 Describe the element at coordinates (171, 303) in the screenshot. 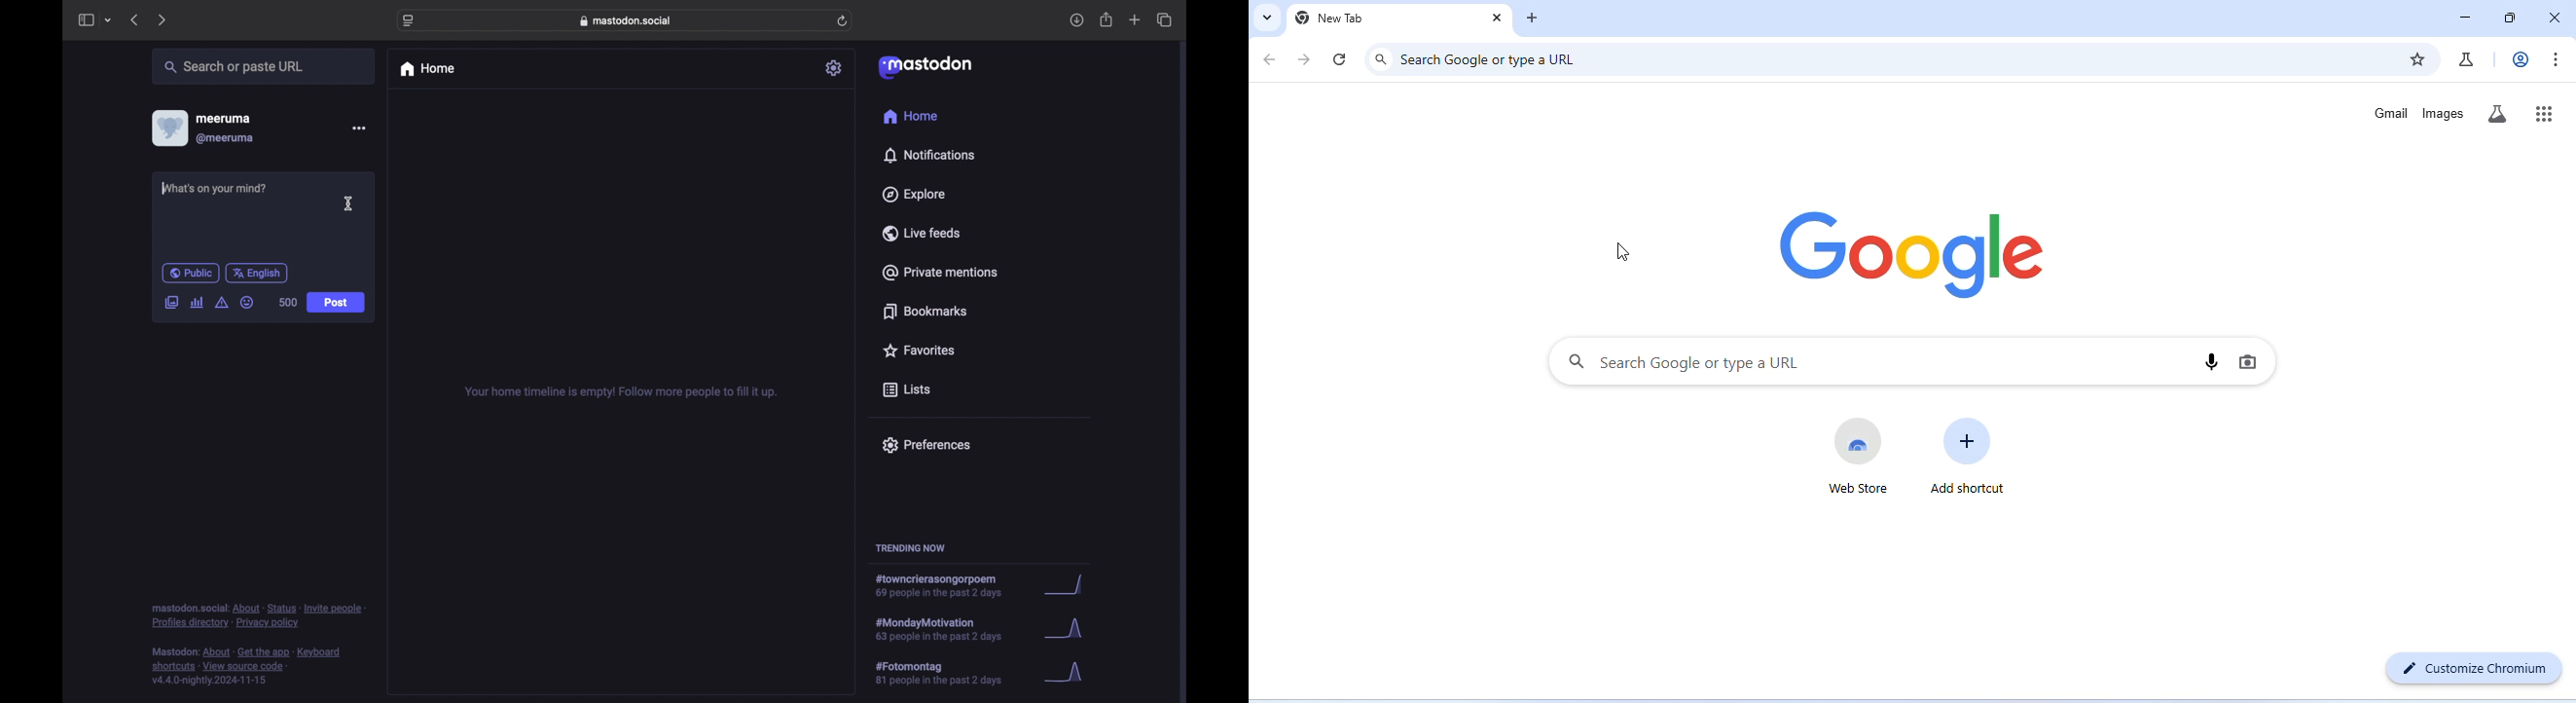

I see `add image` at that location.